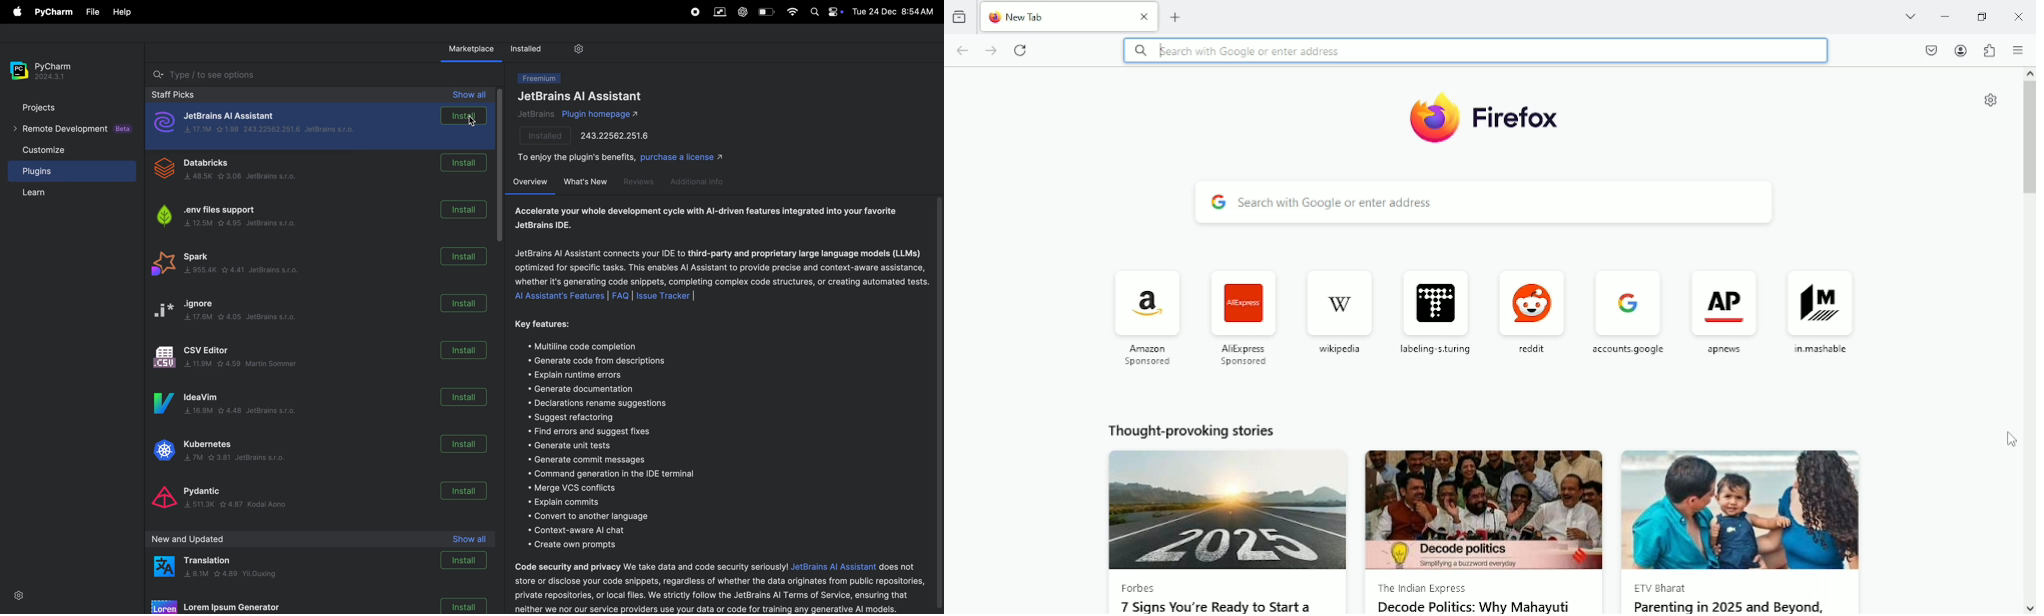  I want to click on vertical scrollbar, so click(2029, 133).